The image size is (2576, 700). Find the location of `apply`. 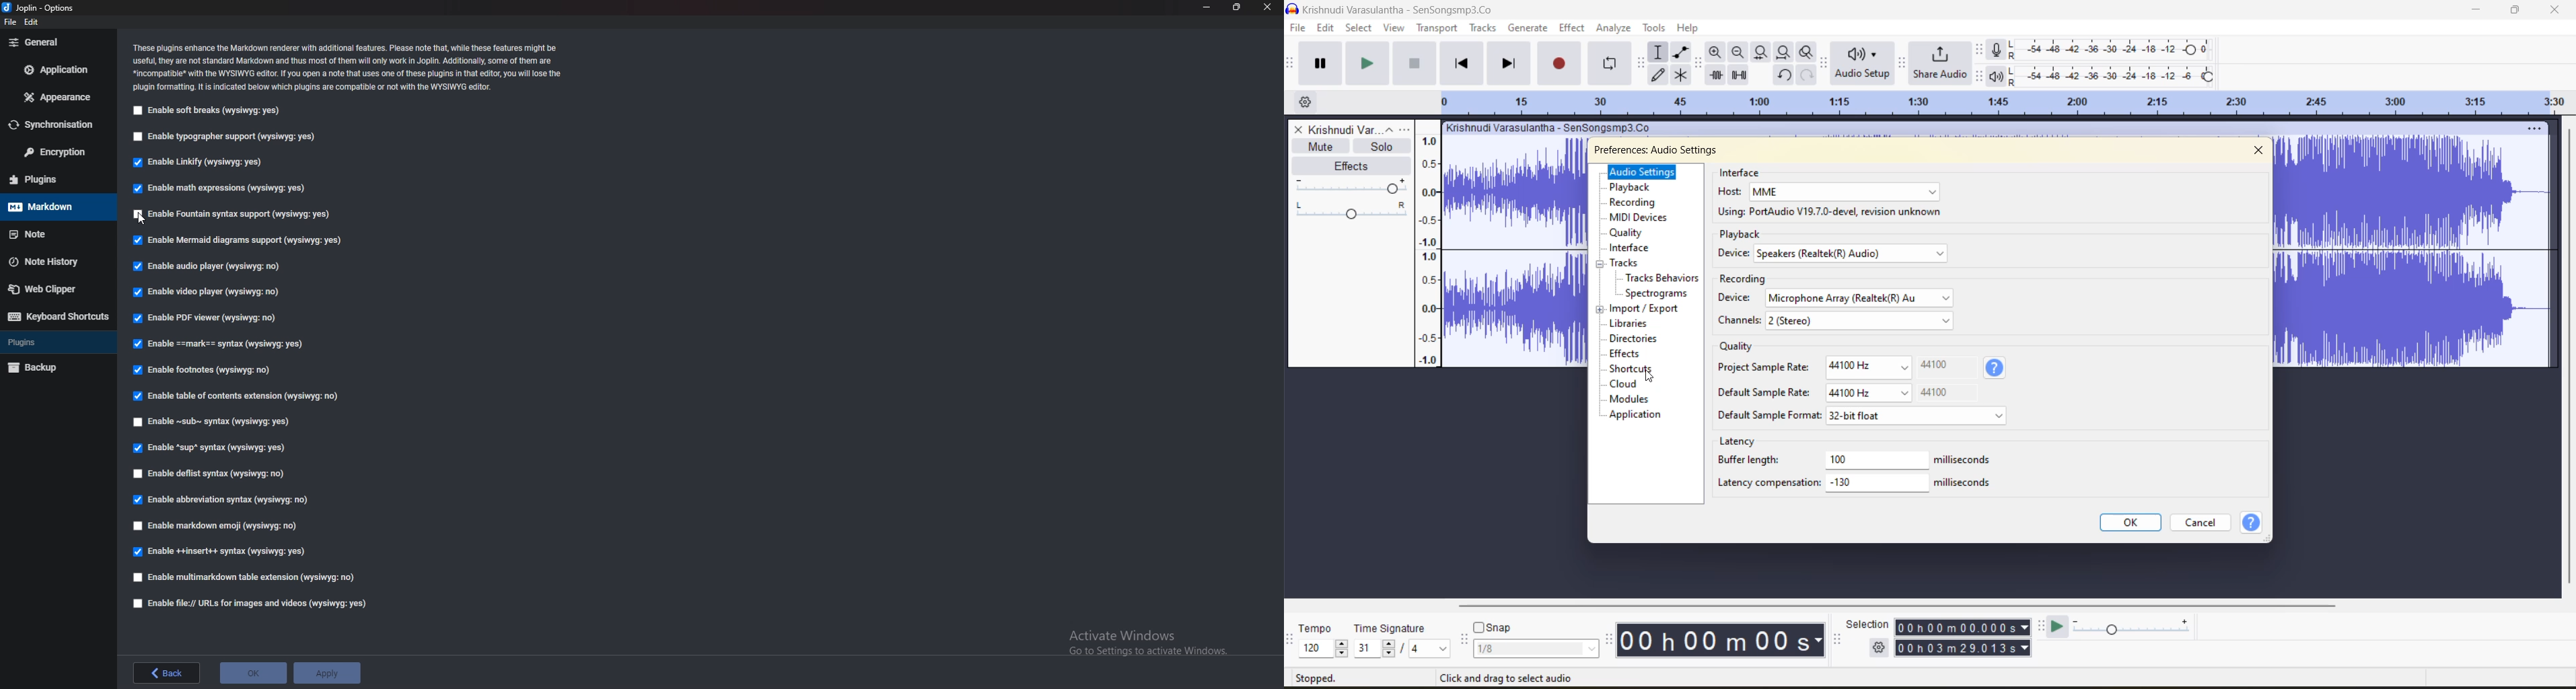

apply is located at coordinates (326, 673).